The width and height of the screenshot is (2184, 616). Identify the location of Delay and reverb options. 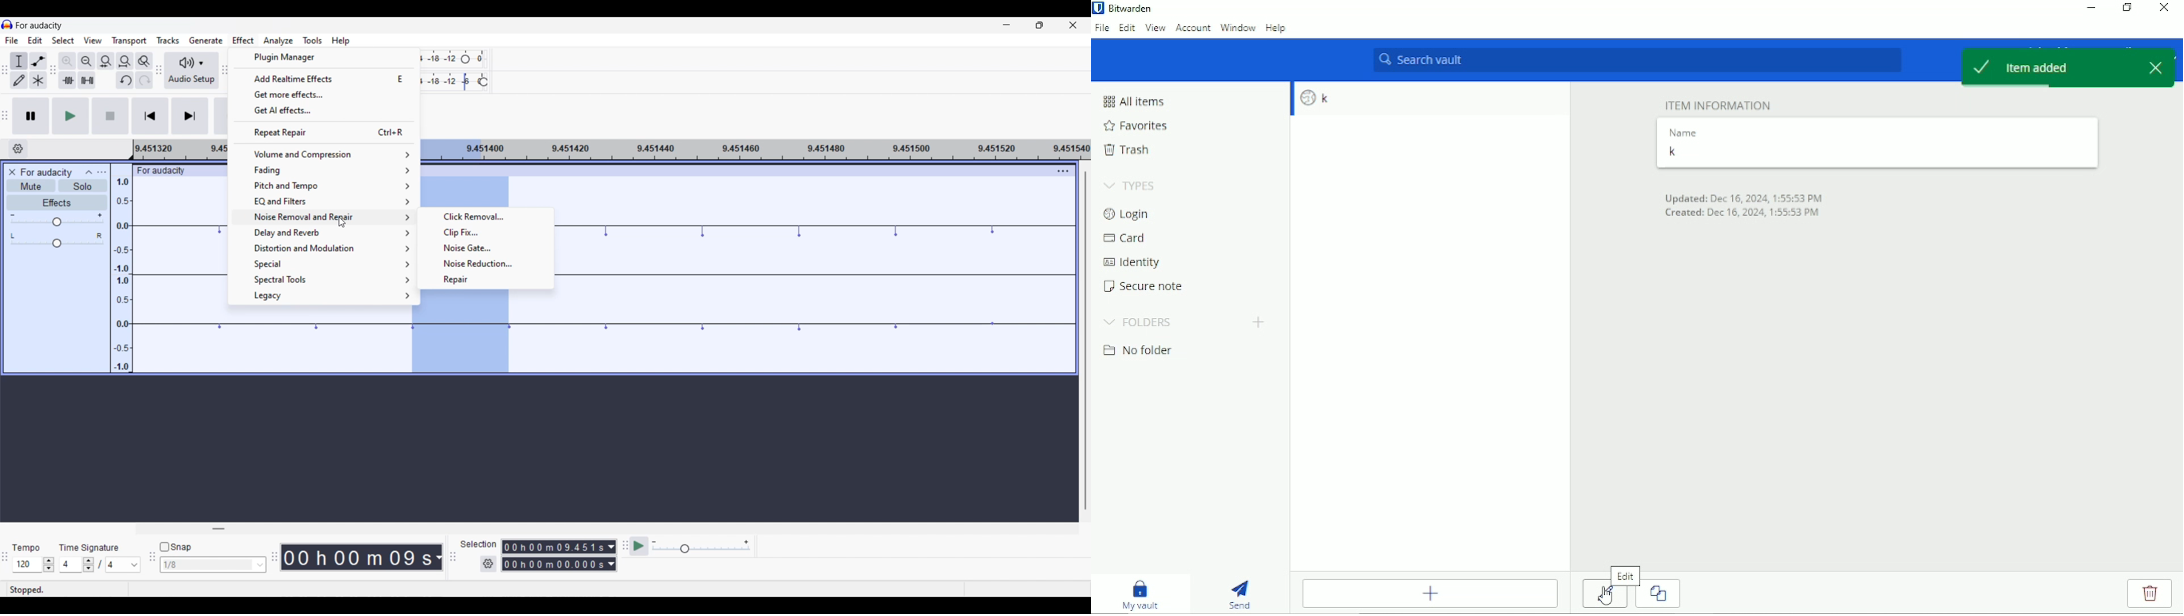
(324, 233).